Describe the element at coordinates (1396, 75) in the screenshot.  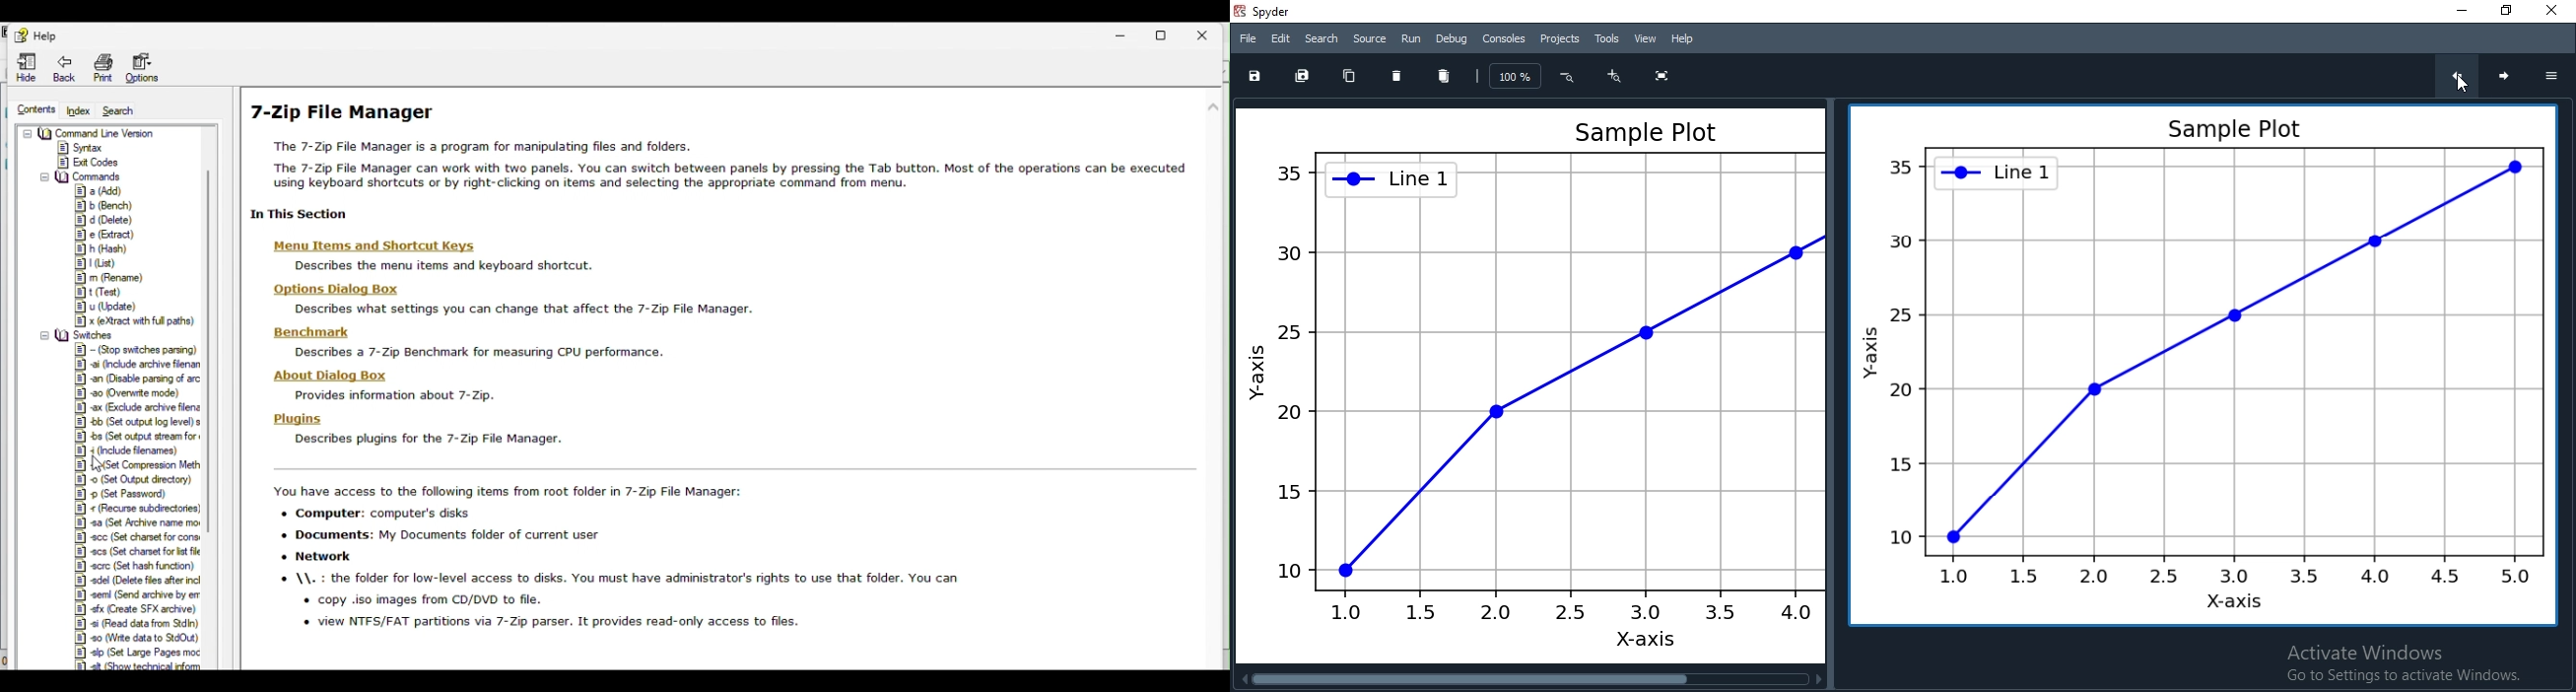
I see `delete` at that location.